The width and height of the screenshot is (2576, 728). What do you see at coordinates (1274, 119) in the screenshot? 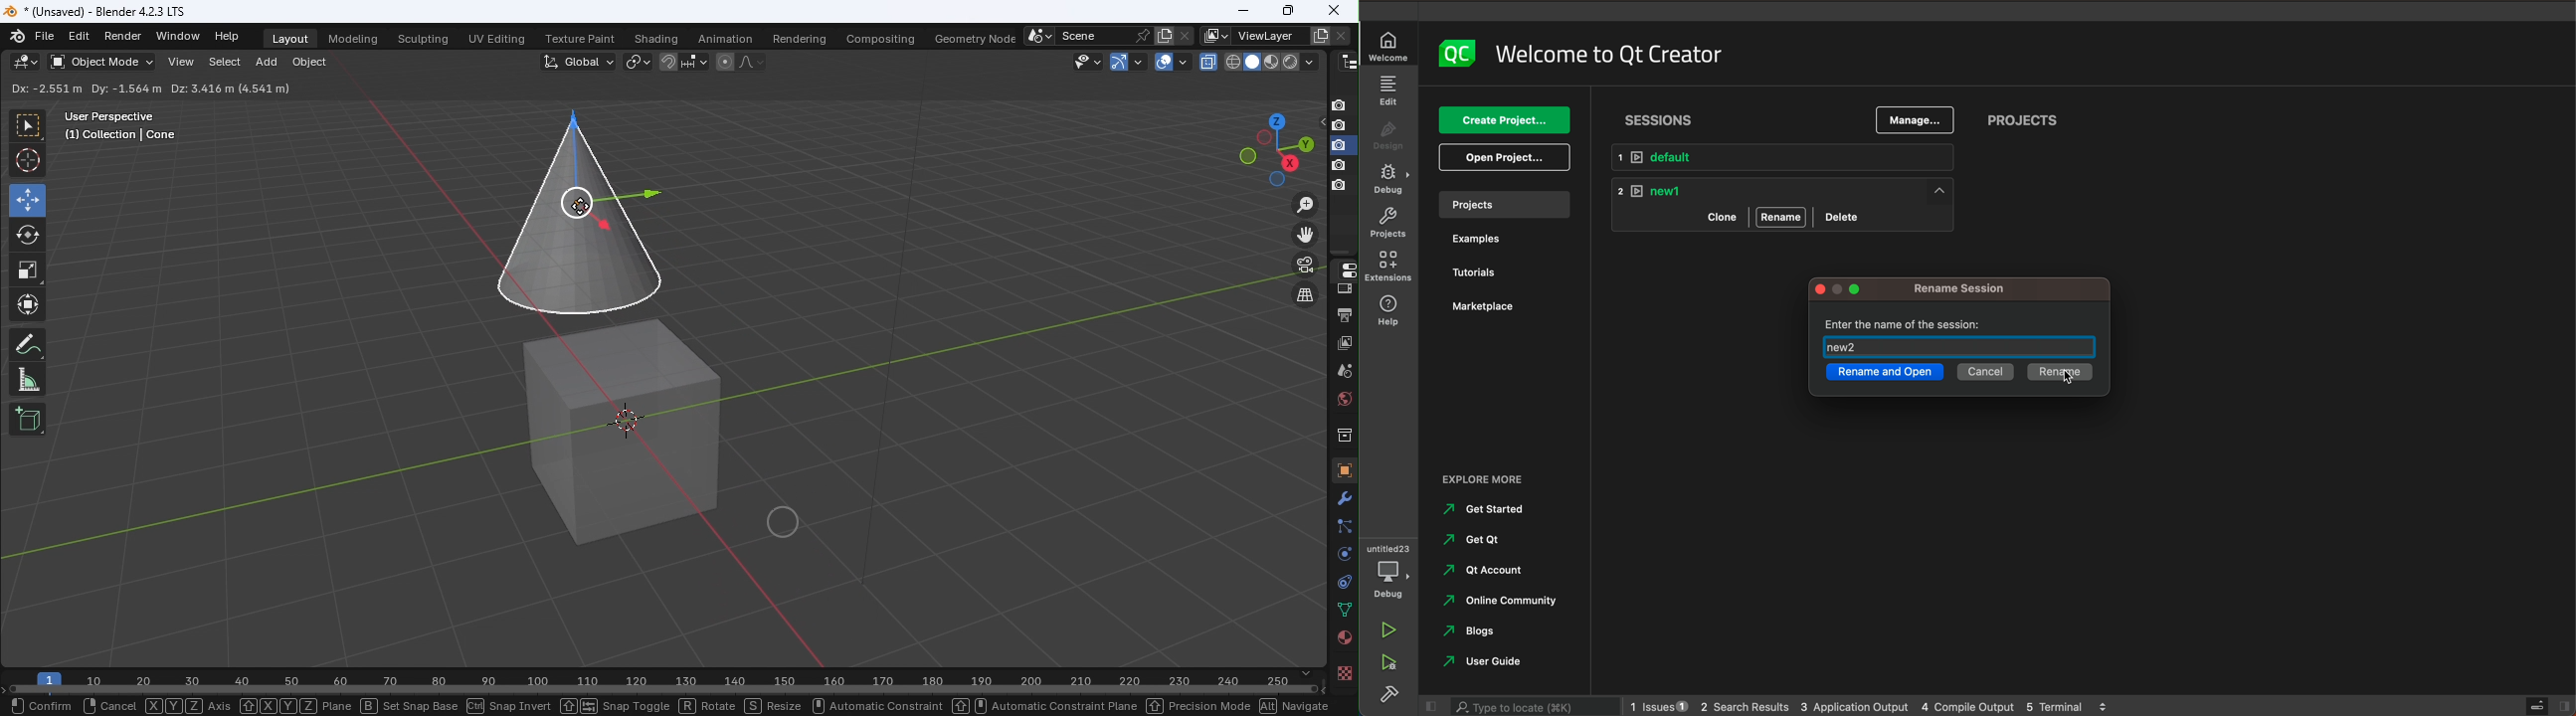
I see `Rotate the view` at bounding box center [1274, 119].